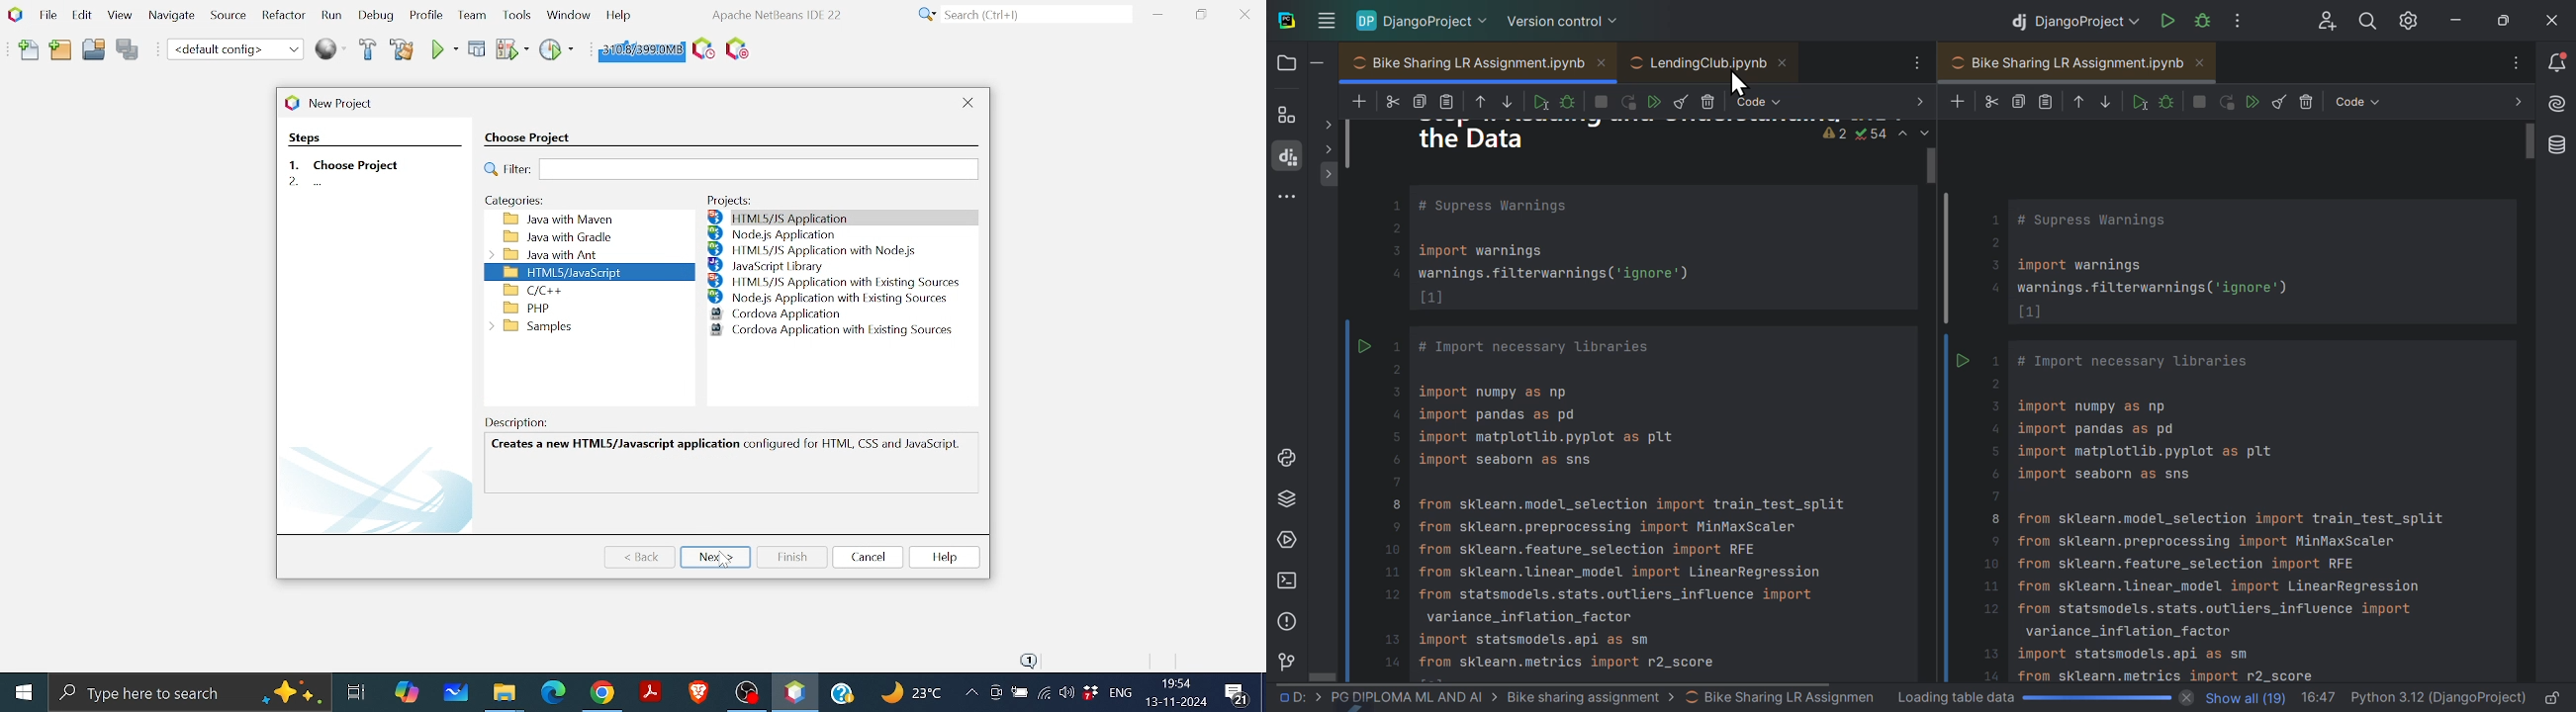 This screenshot has width=2576, height=728. I want to click on Navigate, so click(172, 19).